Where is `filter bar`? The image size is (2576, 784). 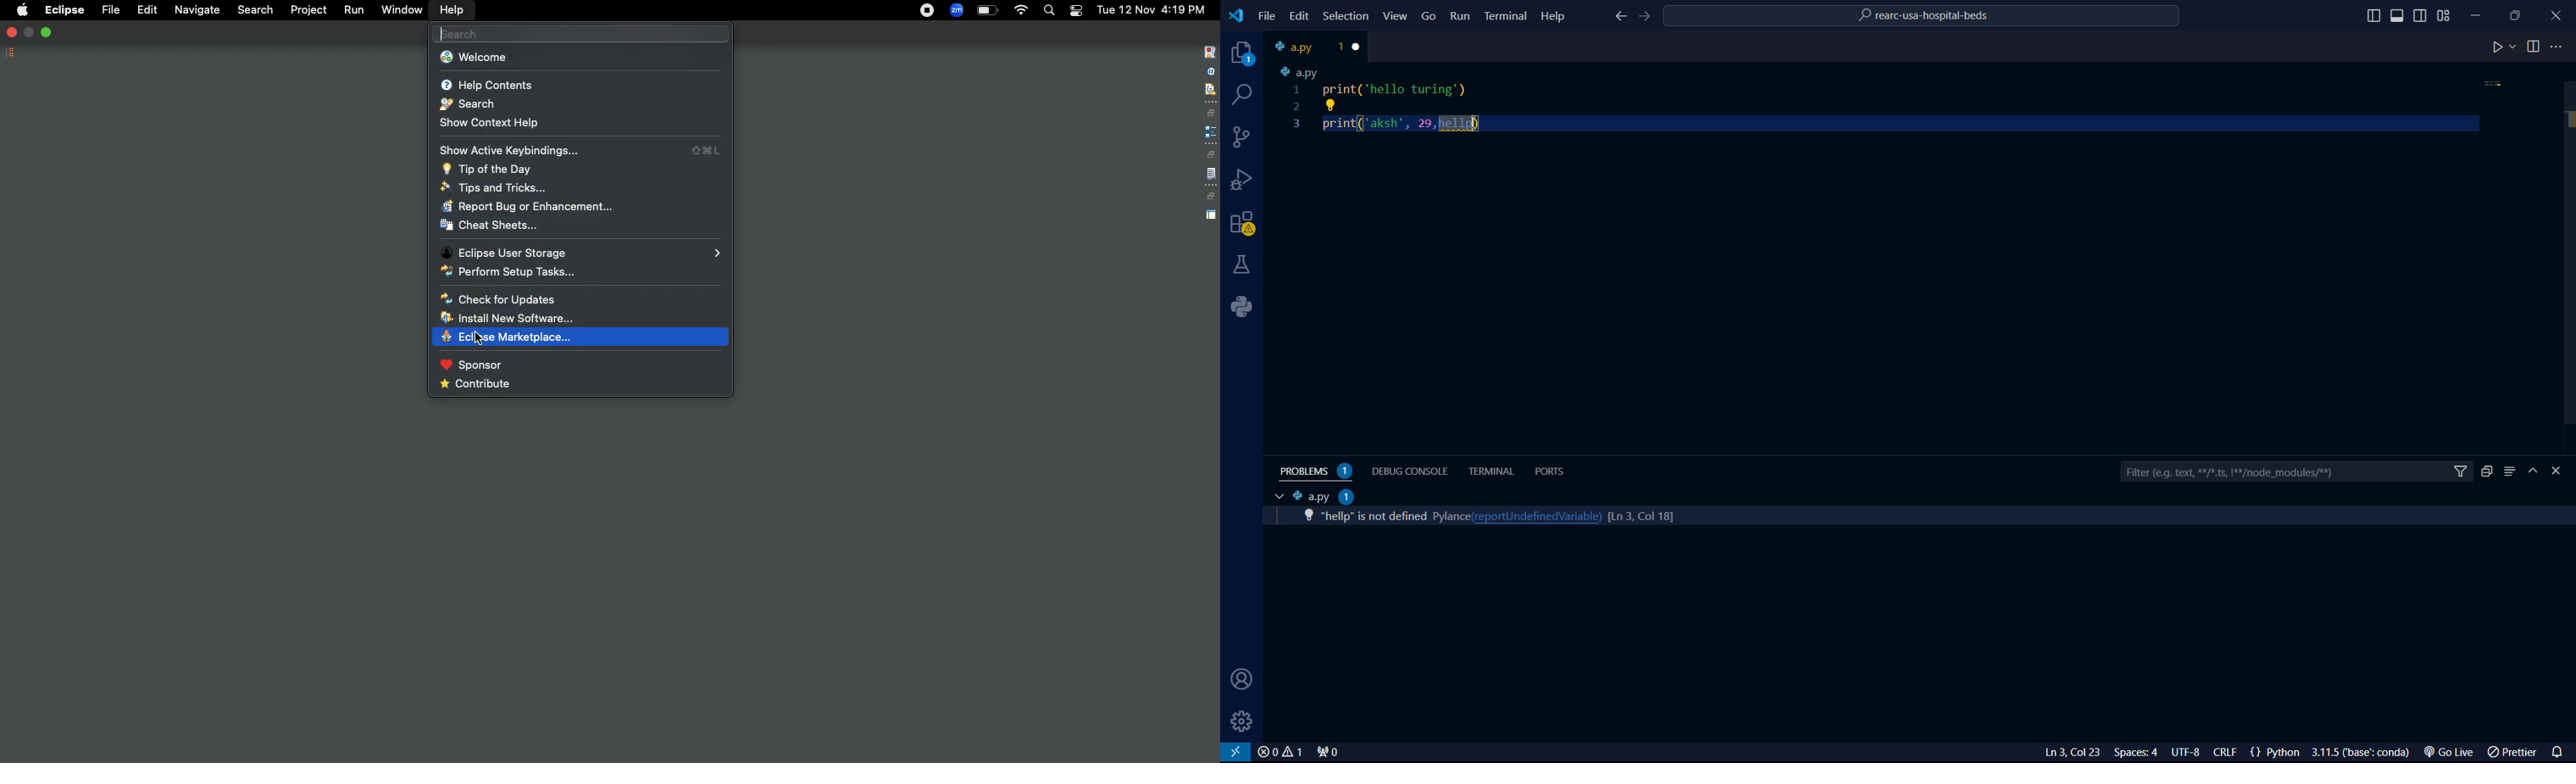
filter bar is located at coordinates (2296, 473).